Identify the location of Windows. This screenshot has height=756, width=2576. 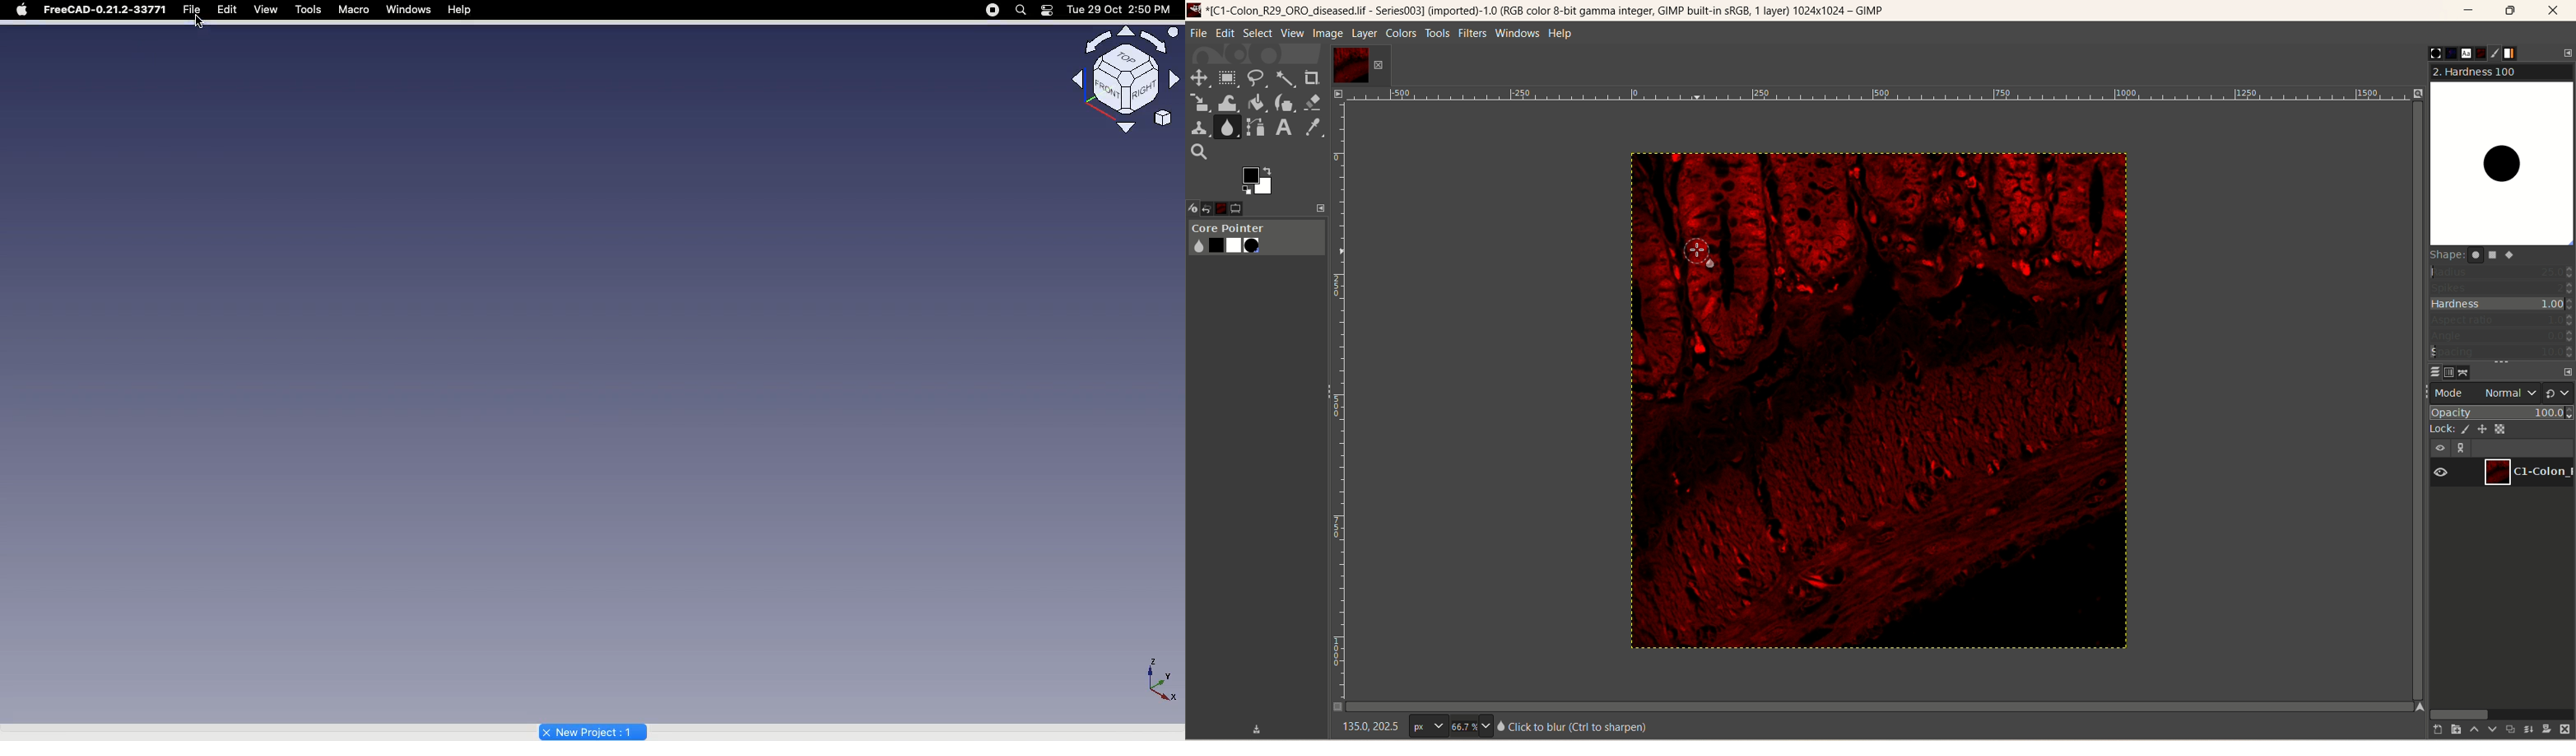
(409, 10).